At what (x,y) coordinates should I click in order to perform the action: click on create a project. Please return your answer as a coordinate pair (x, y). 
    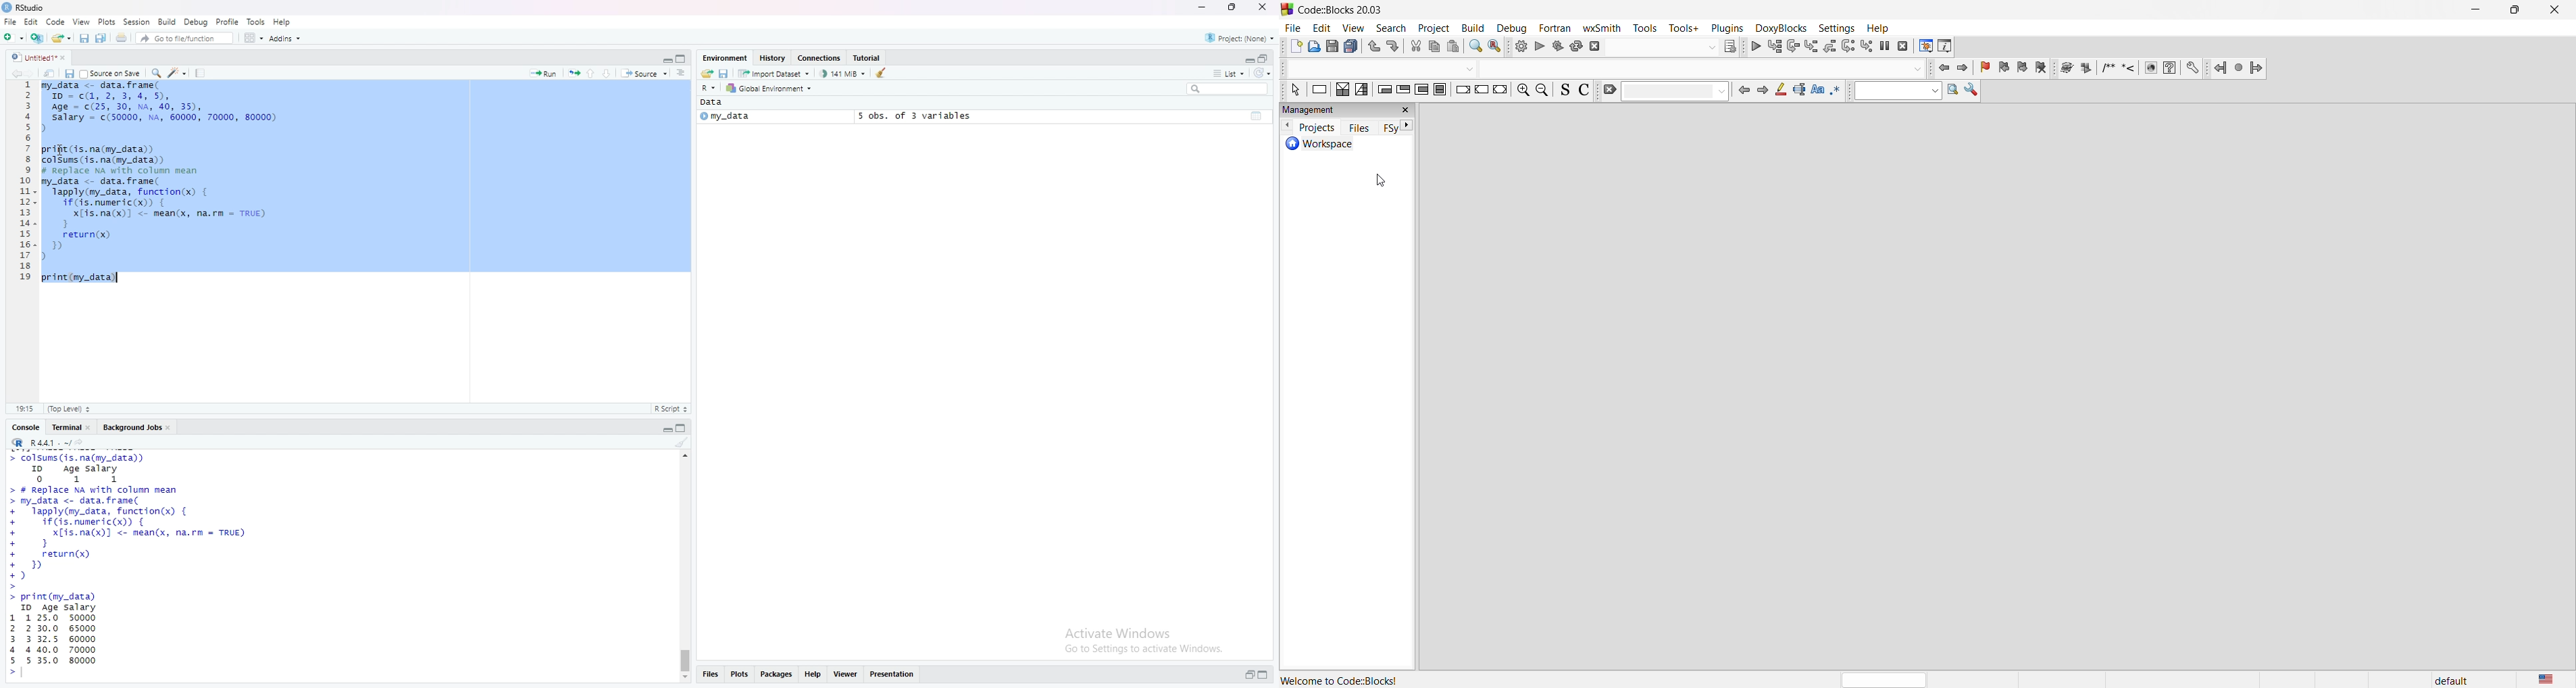
    Looking at the image, I should click on (38, 39).